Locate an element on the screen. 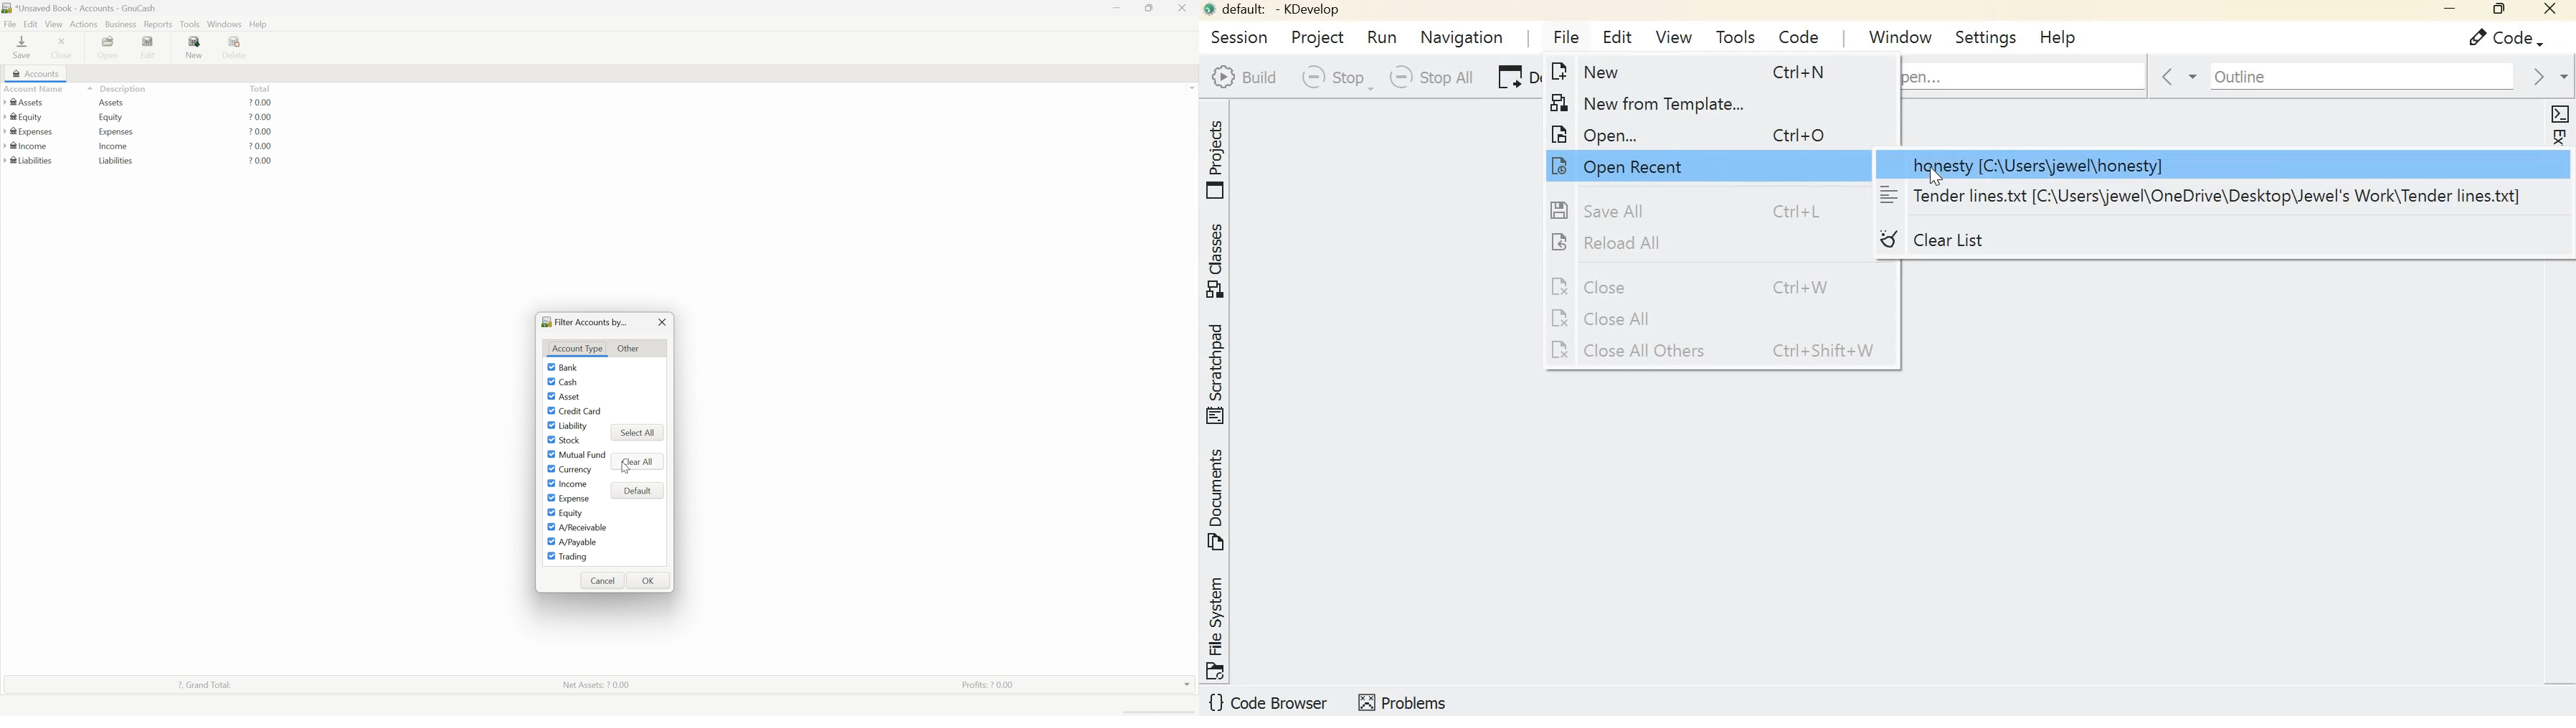 The image size is (2576, 728). Checkbox is located at coordinates (549, 469).